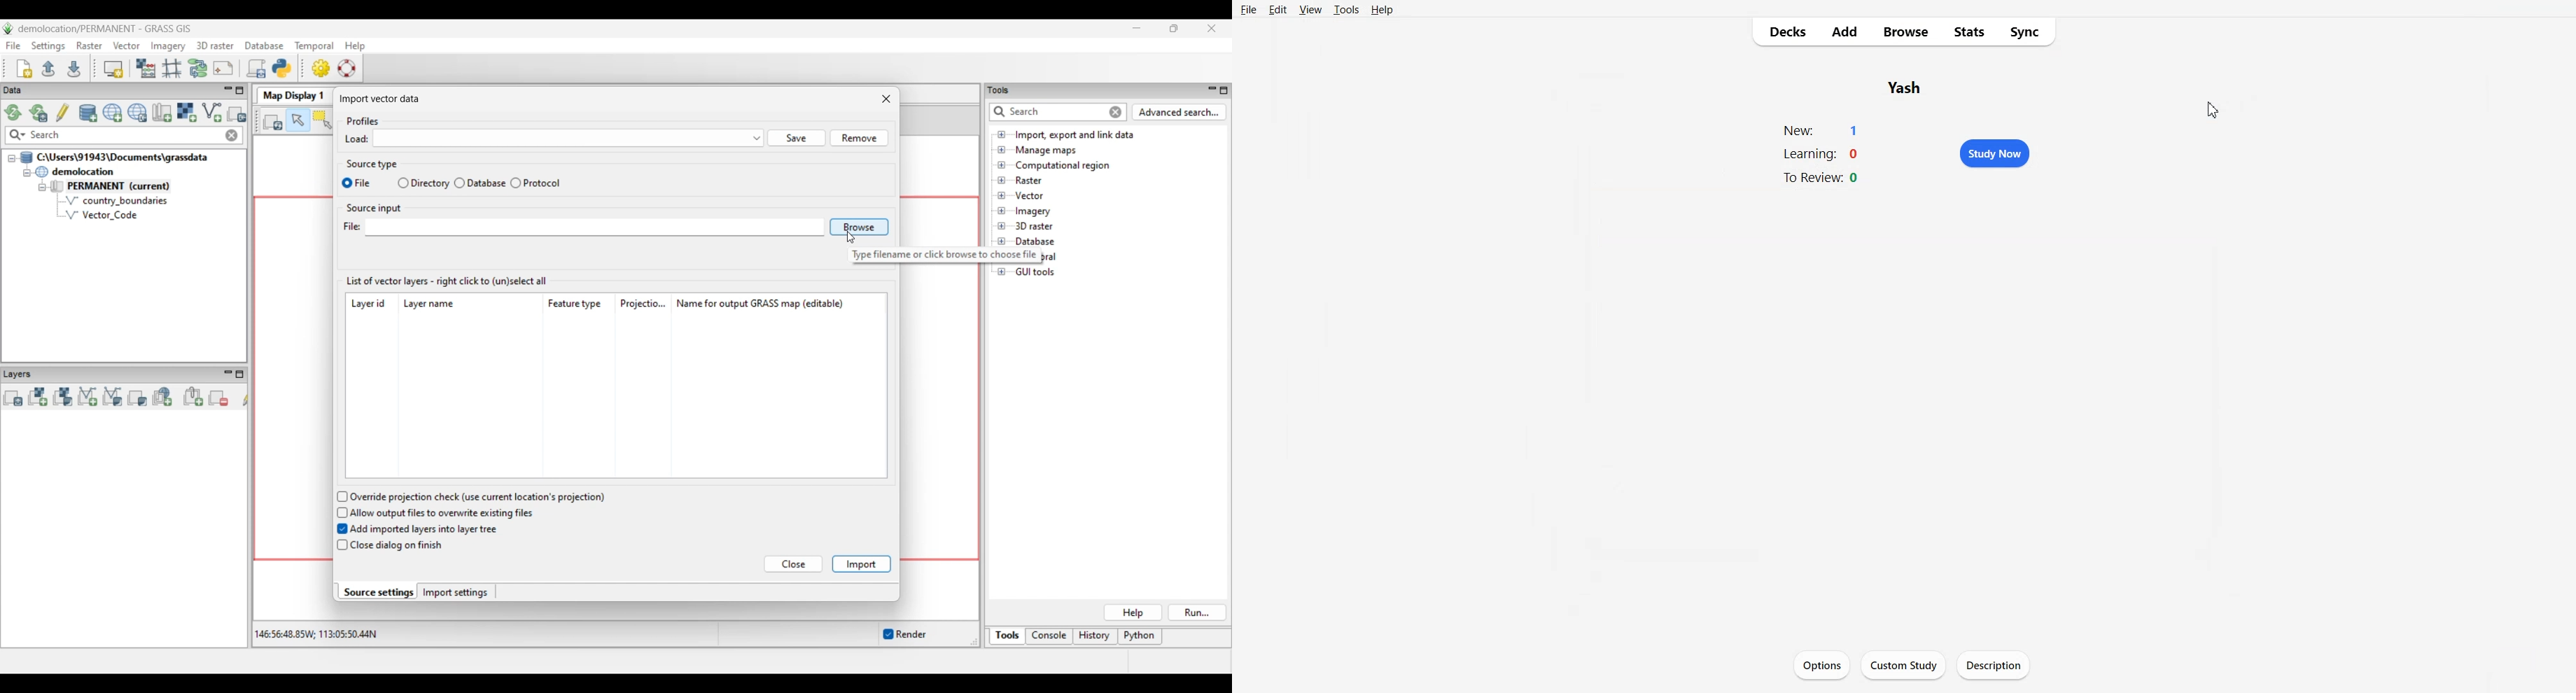 Image resolution: width=2576 pixels, height=700 pixels. I want to click on Learning: 0, so click(1823, 155).